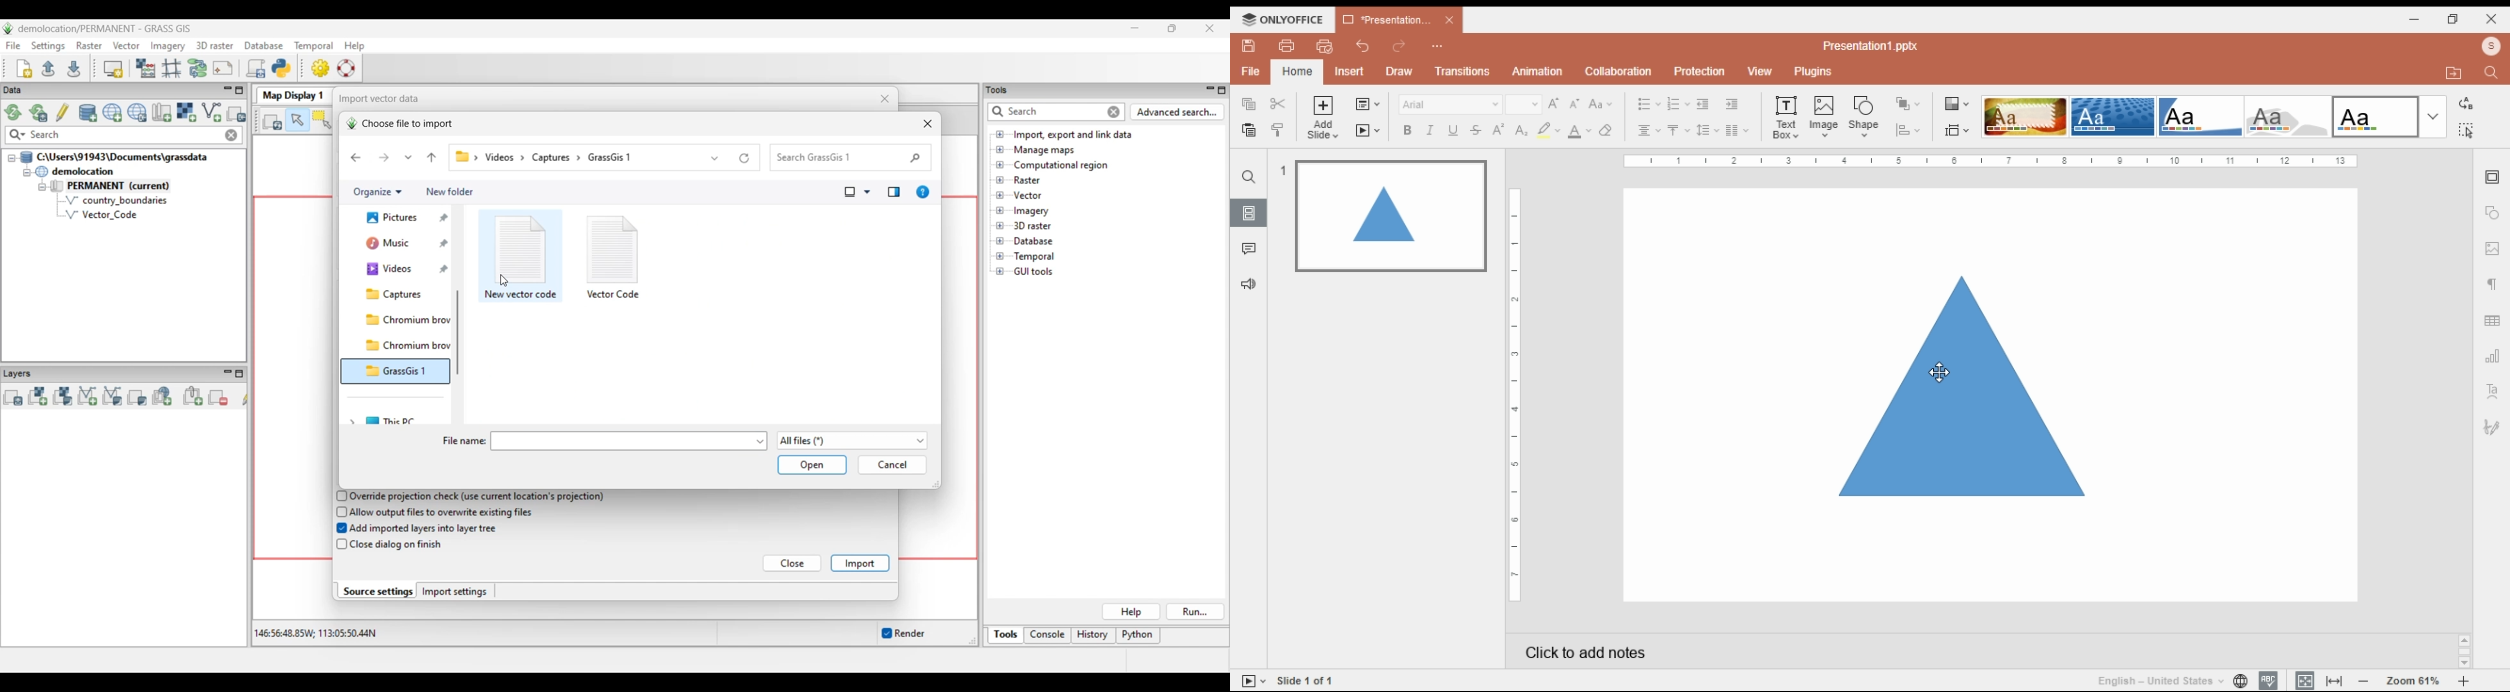 Image resolution: width=2520 pixels, height=700 pixels. What do you see at coordinates (1401, 72) in the screenshot?
I see `draw` at bounding box center [1401, 72].